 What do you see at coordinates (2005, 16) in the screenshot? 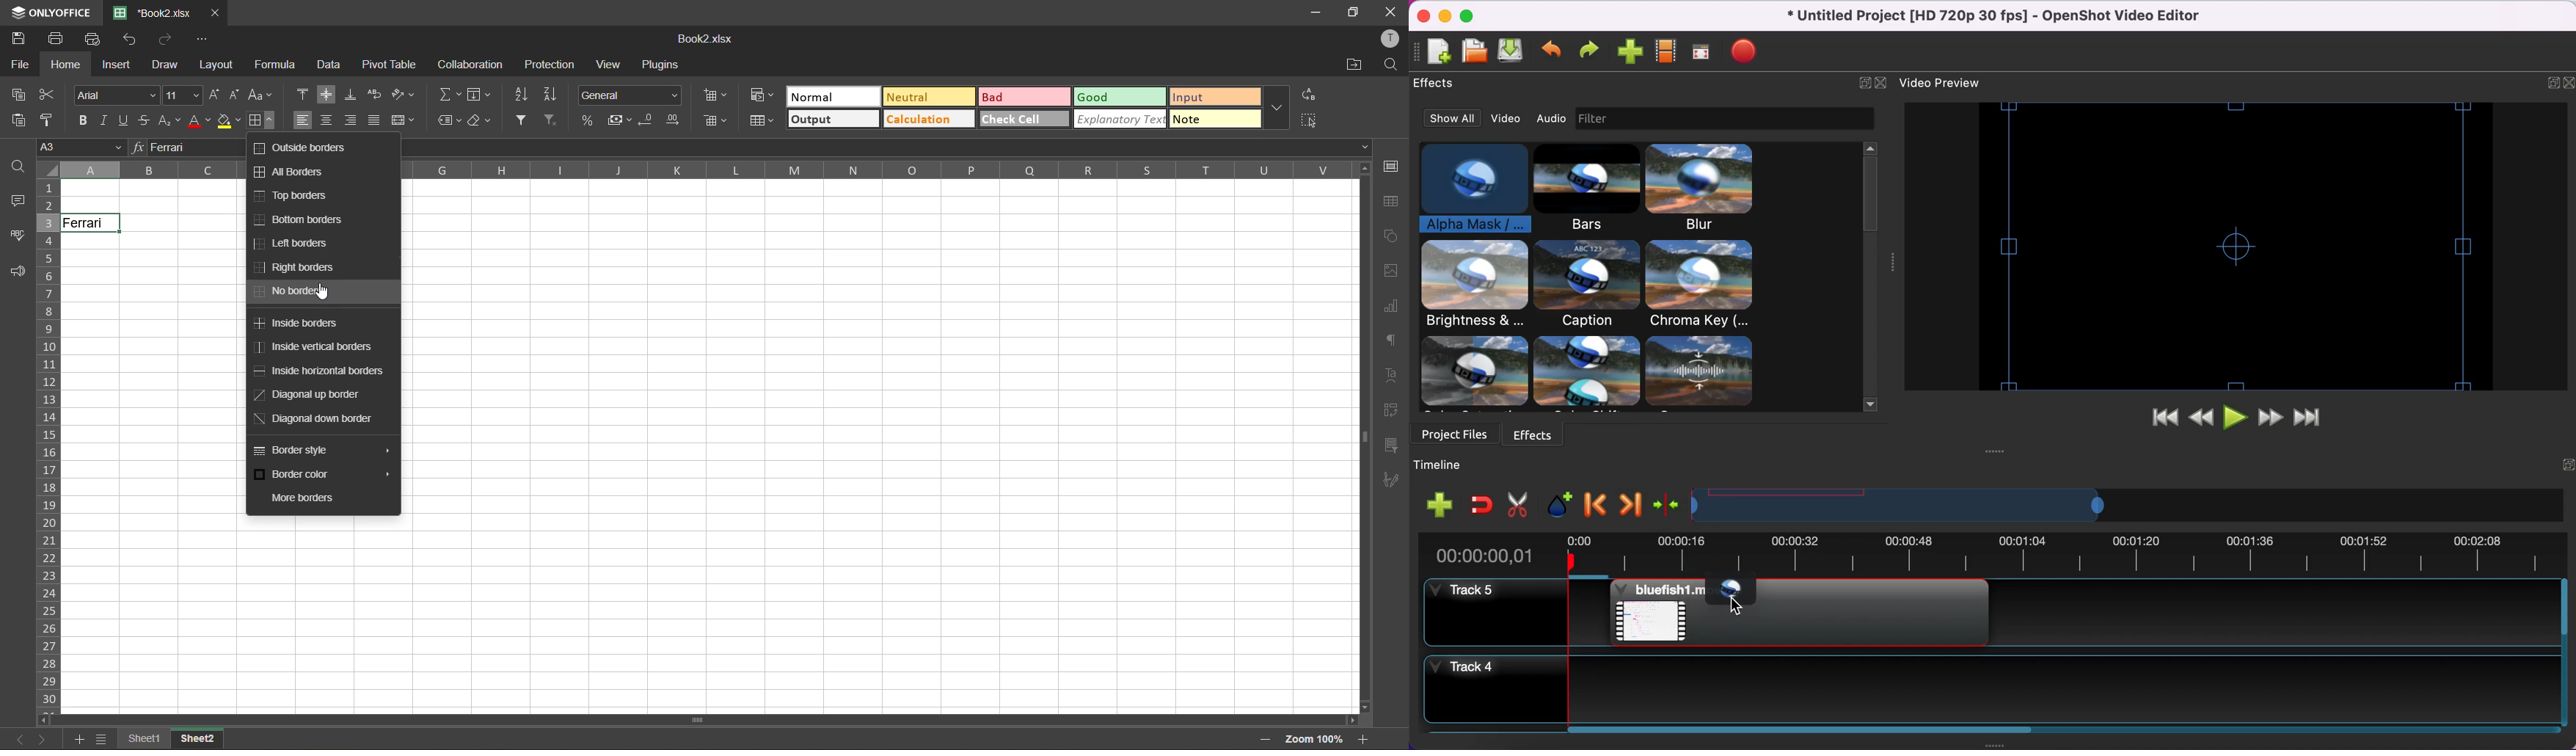
I see `title` at bounding box center [2005, 16].